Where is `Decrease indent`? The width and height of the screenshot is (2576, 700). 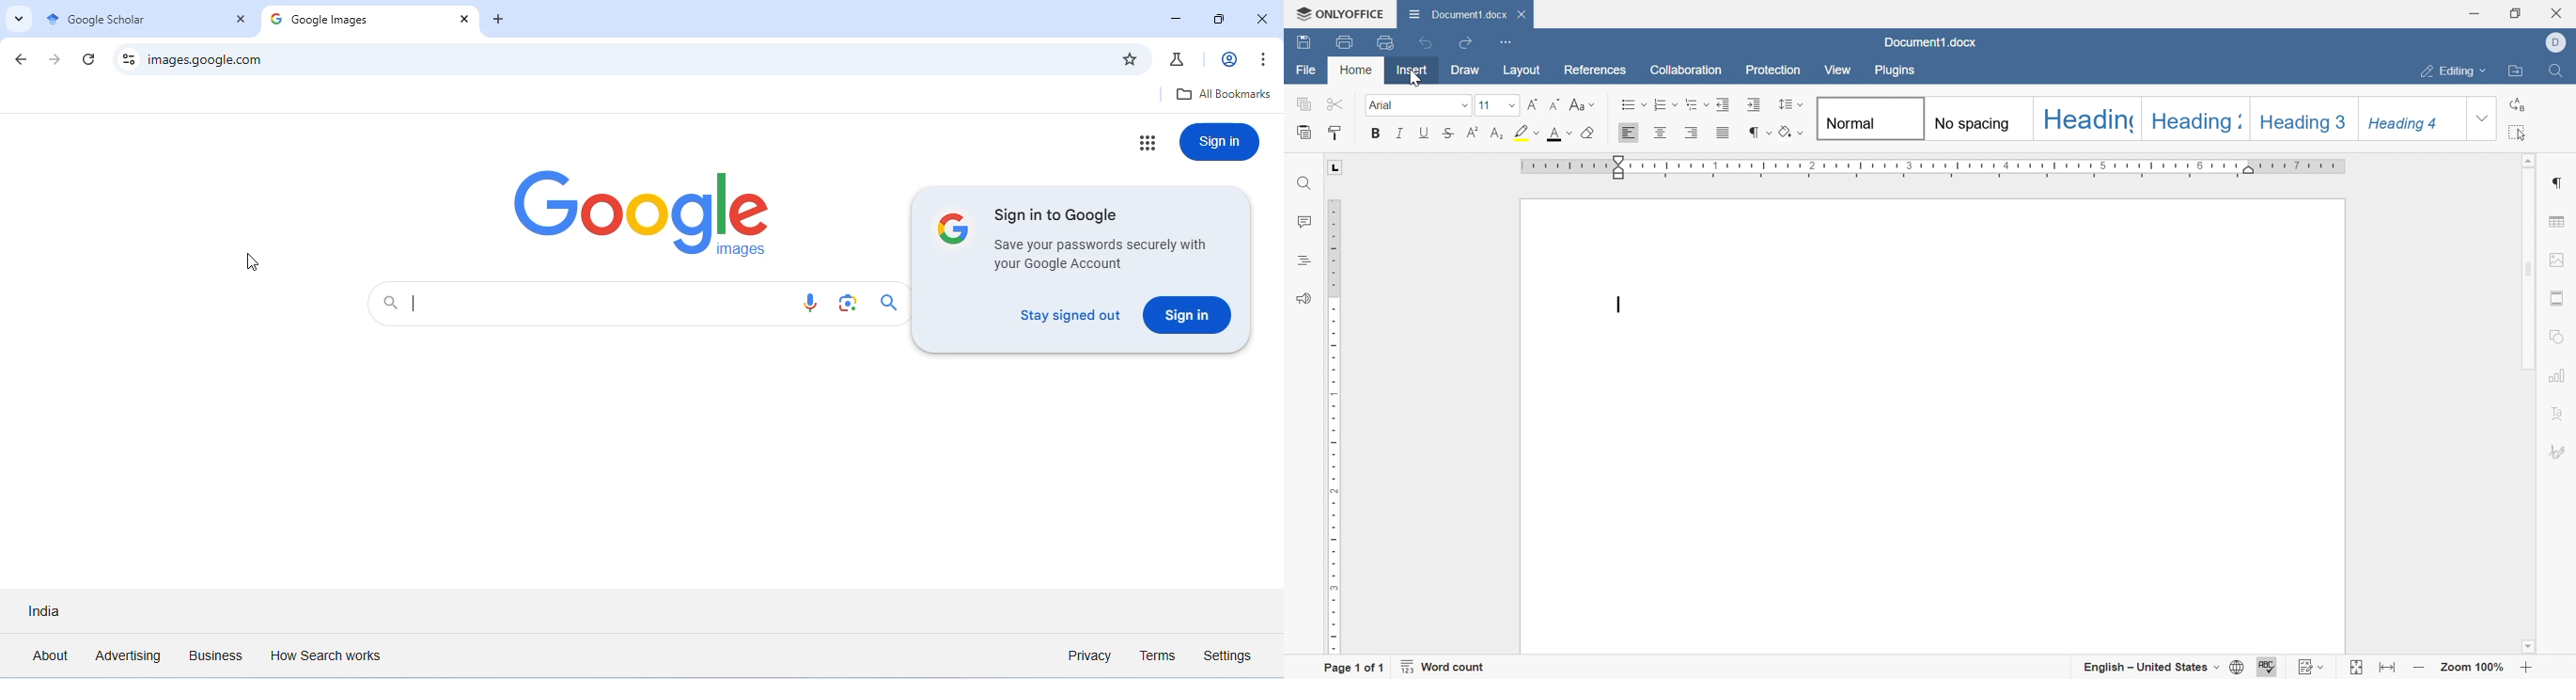 Decrease indent is located at coordinates (1725, 105).